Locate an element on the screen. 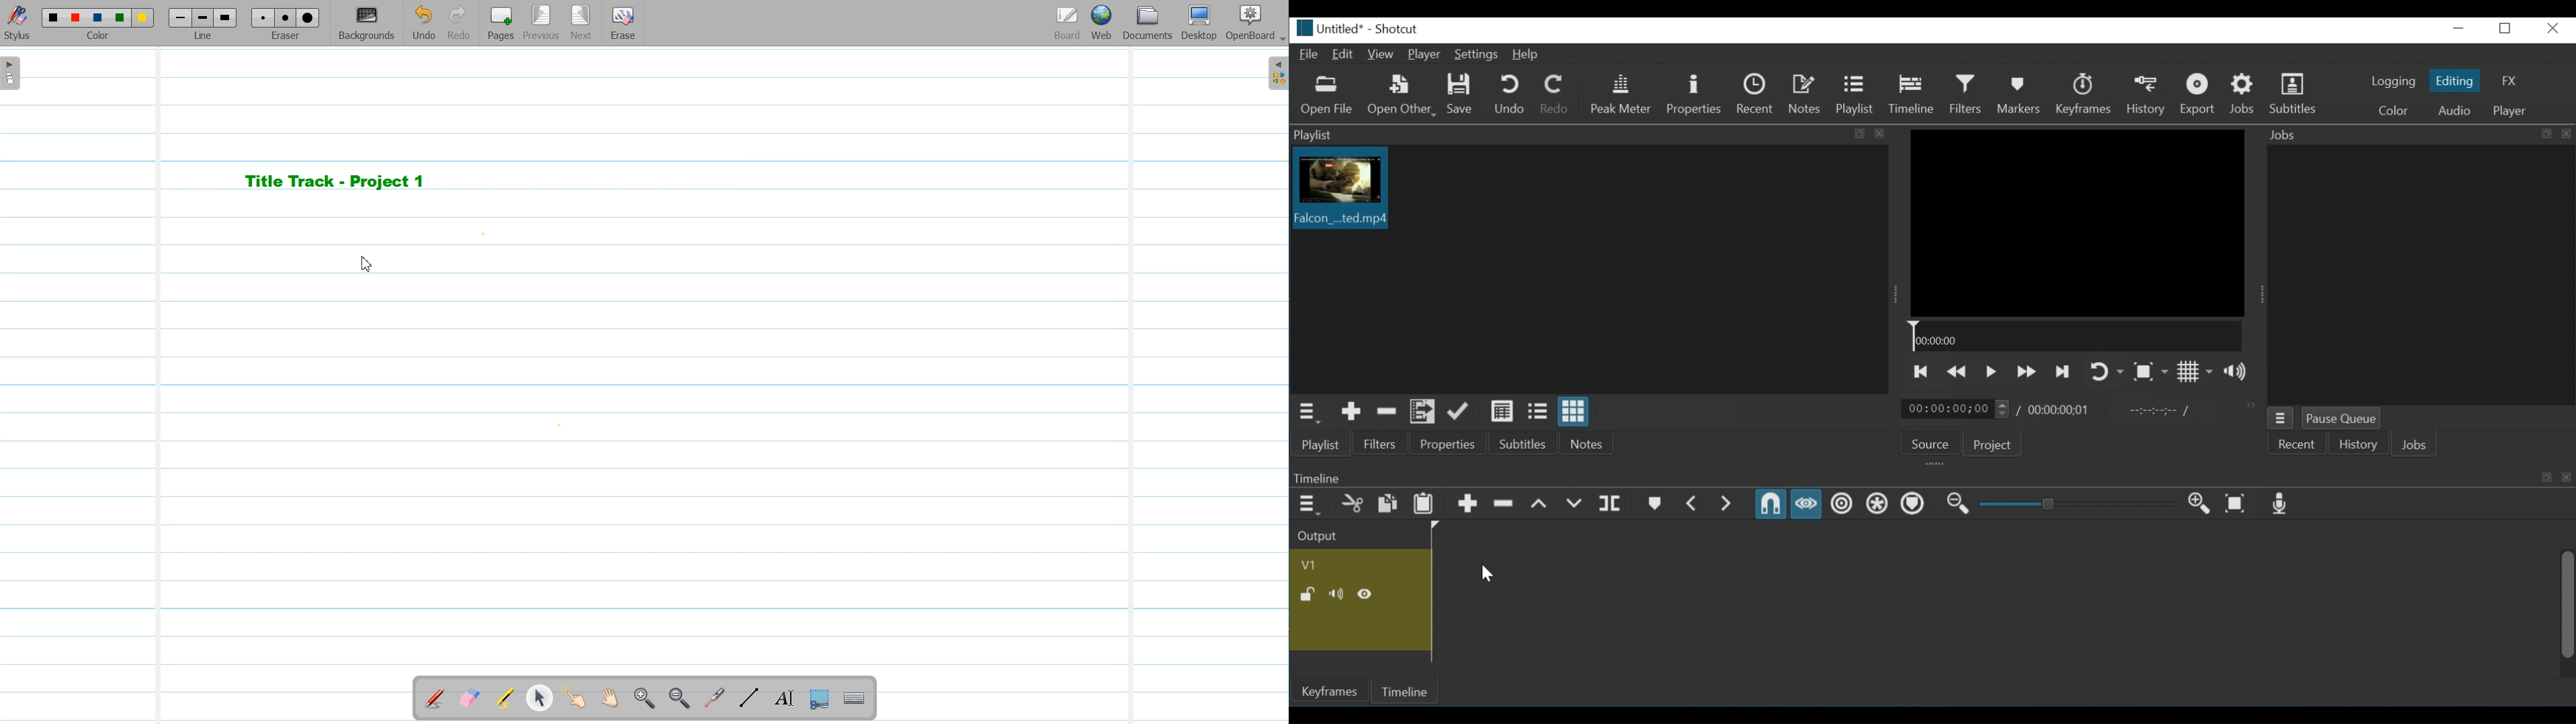 This screenshot has width=2576, height=728. History is located at coordinates (2149, 94).